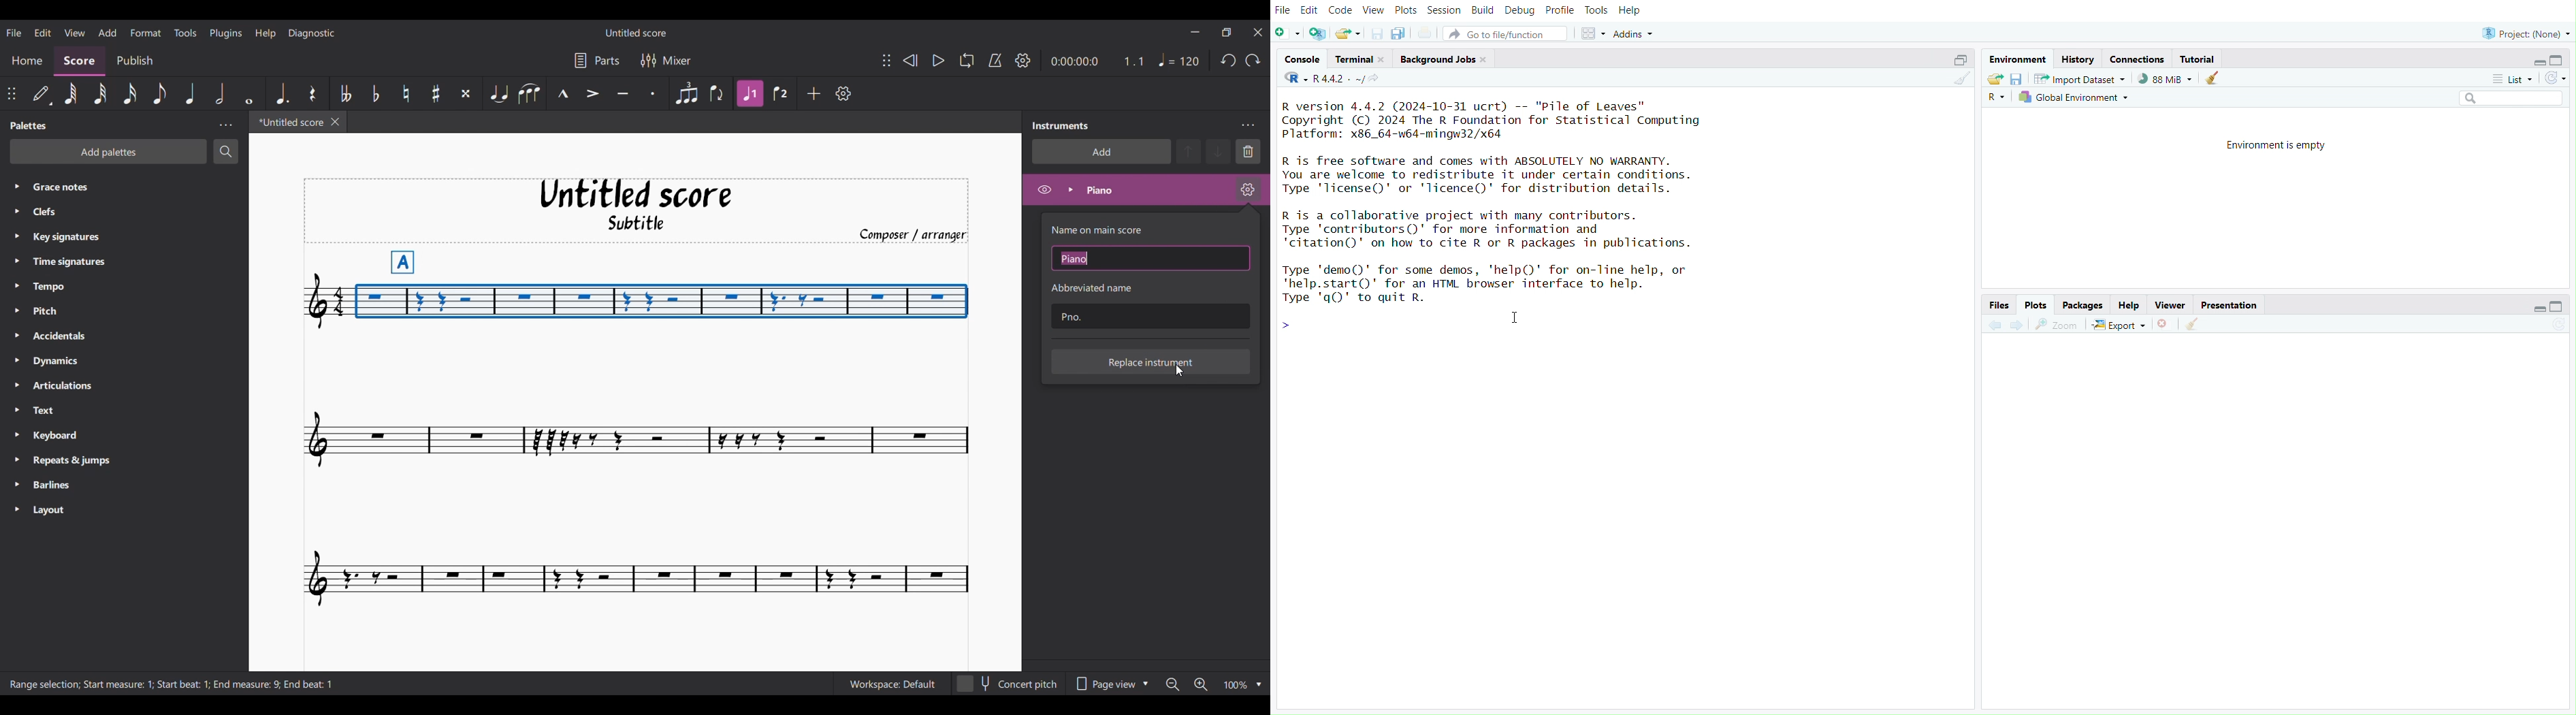  Describe the element at coordinates (1558, 12) in the screenshot. I see `Profile` at that location.